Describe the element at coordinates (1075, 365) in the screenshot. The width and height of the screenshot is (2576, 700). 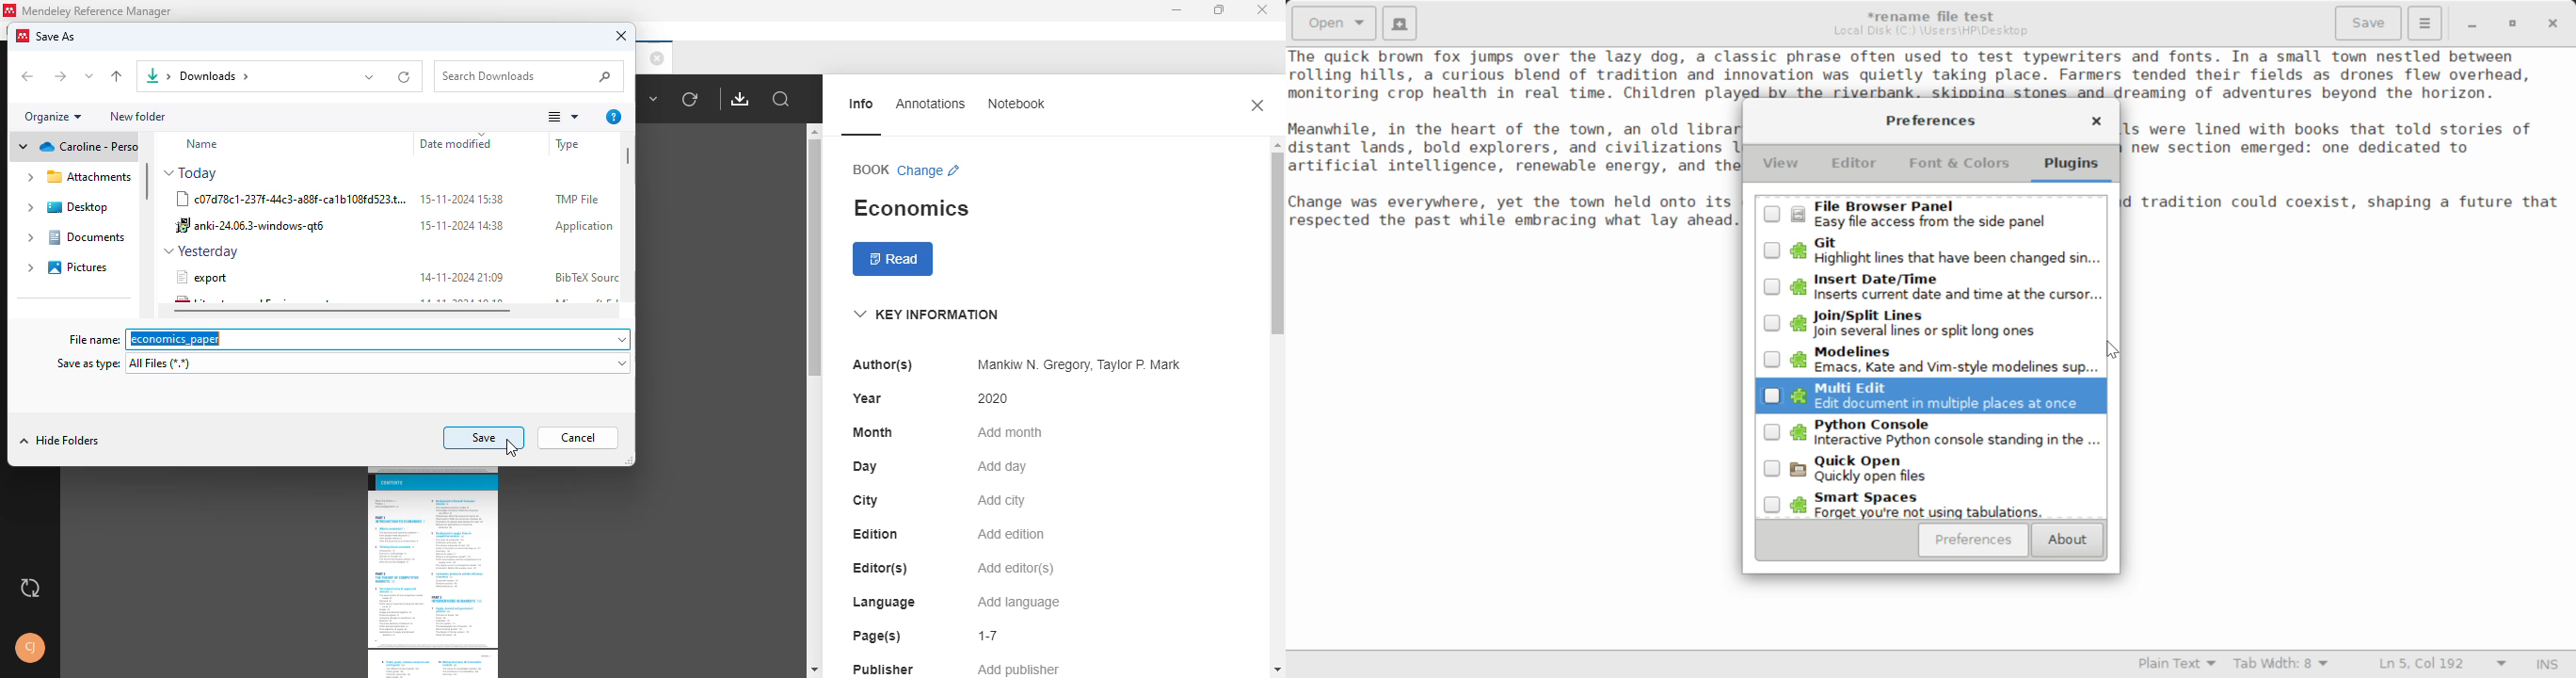
I see `Mankiw N. Gregory, Taylor P. Mark` at that location.